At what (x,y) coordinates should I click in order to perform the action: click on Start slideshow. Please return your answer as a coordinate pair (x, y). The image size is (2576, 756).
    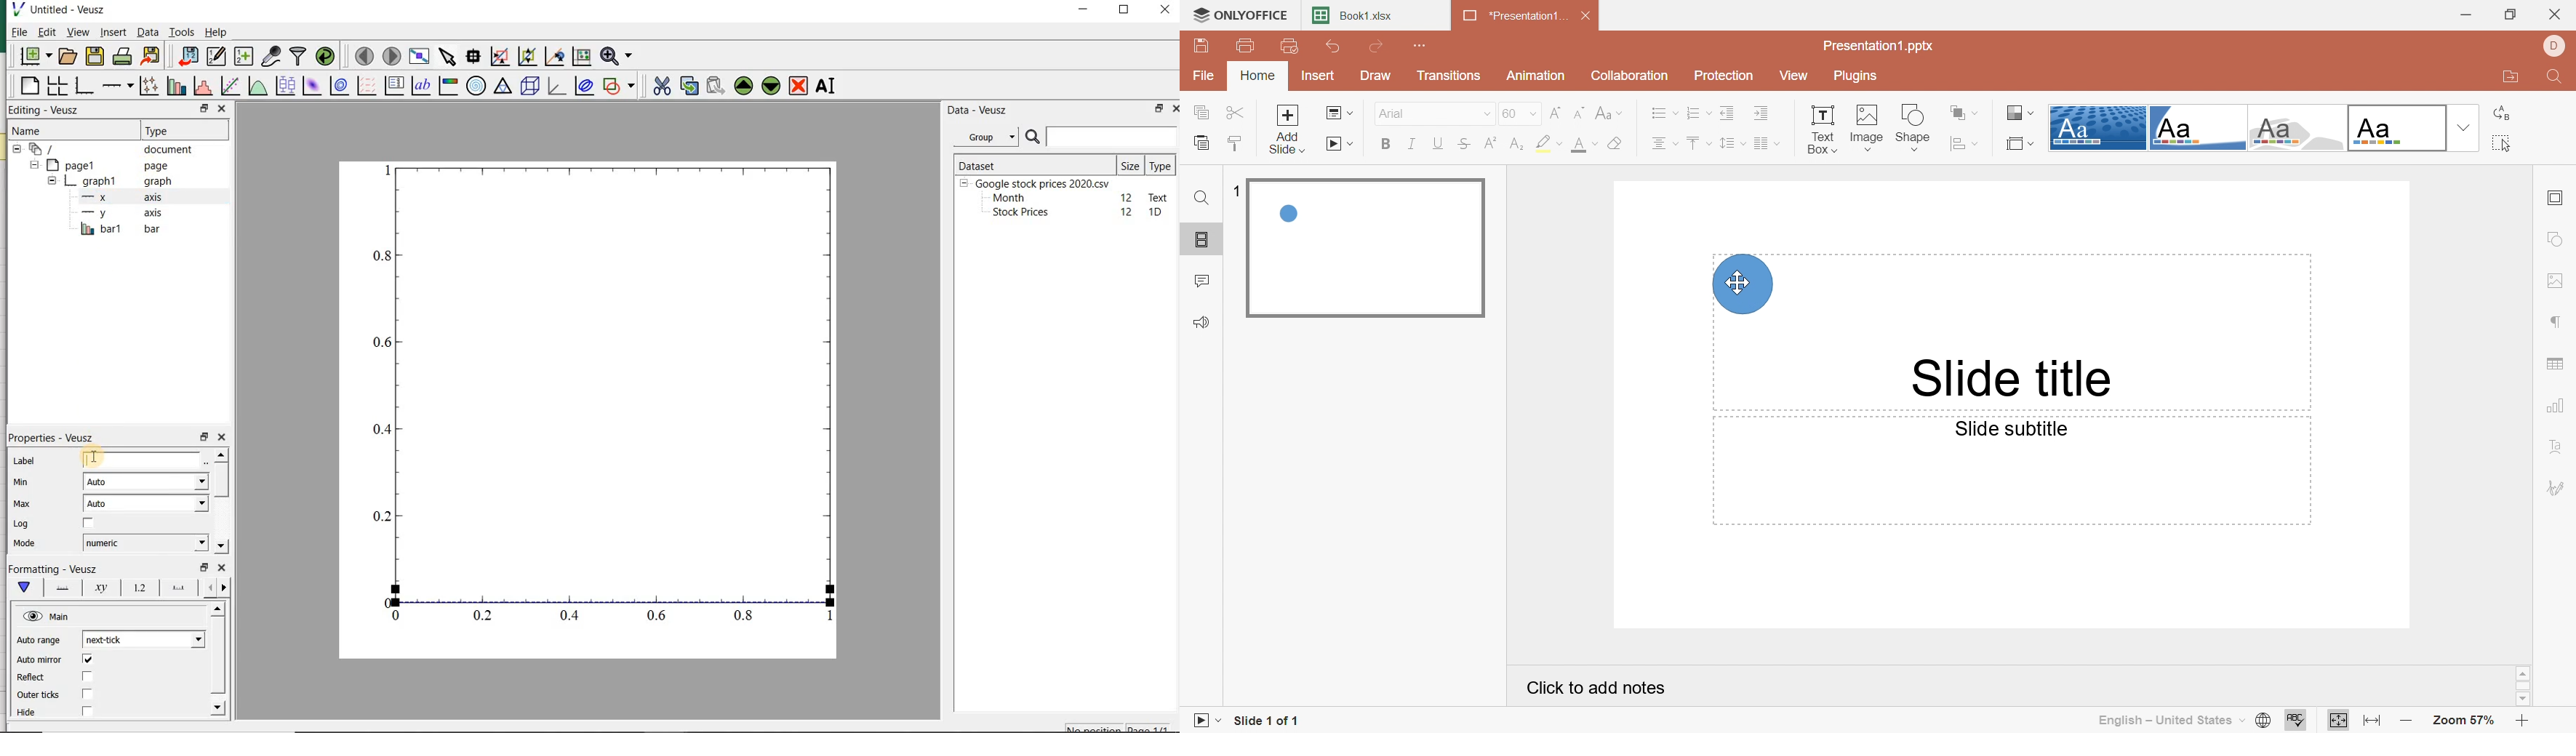
    Looking at the image, I should click on (1204, 723).